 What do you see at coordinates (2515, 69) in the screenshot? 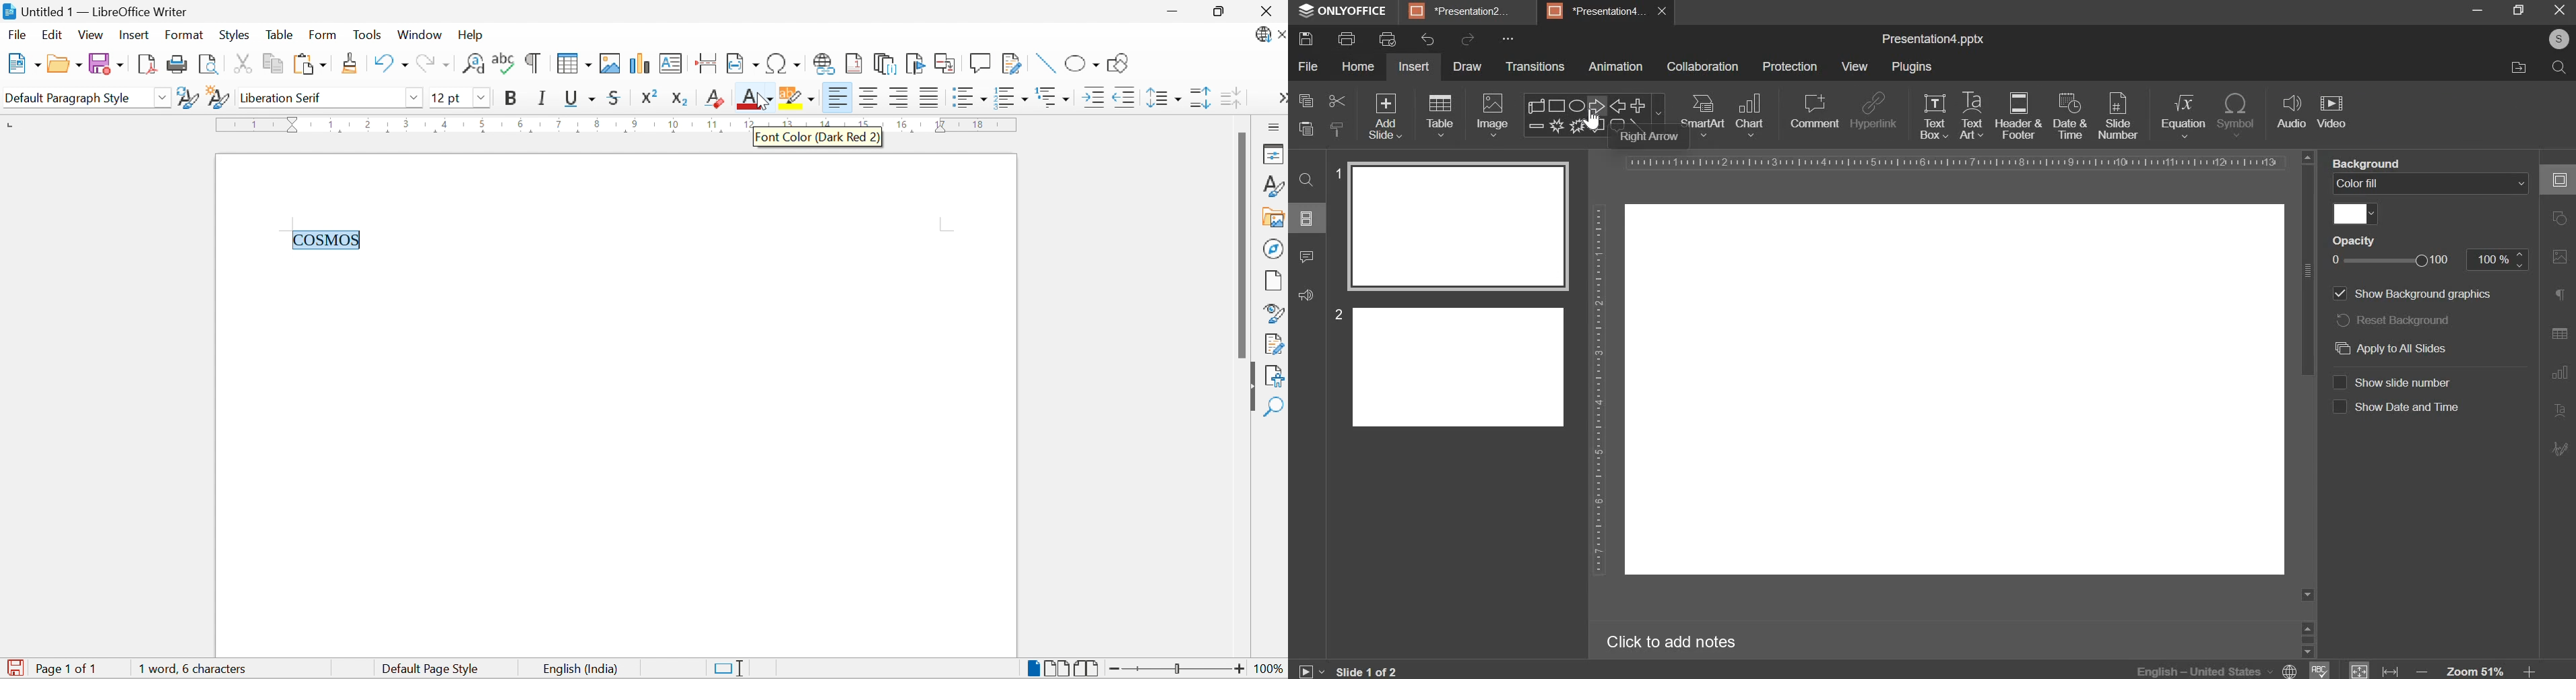
I see `move` at bounding box center [2515, 69].